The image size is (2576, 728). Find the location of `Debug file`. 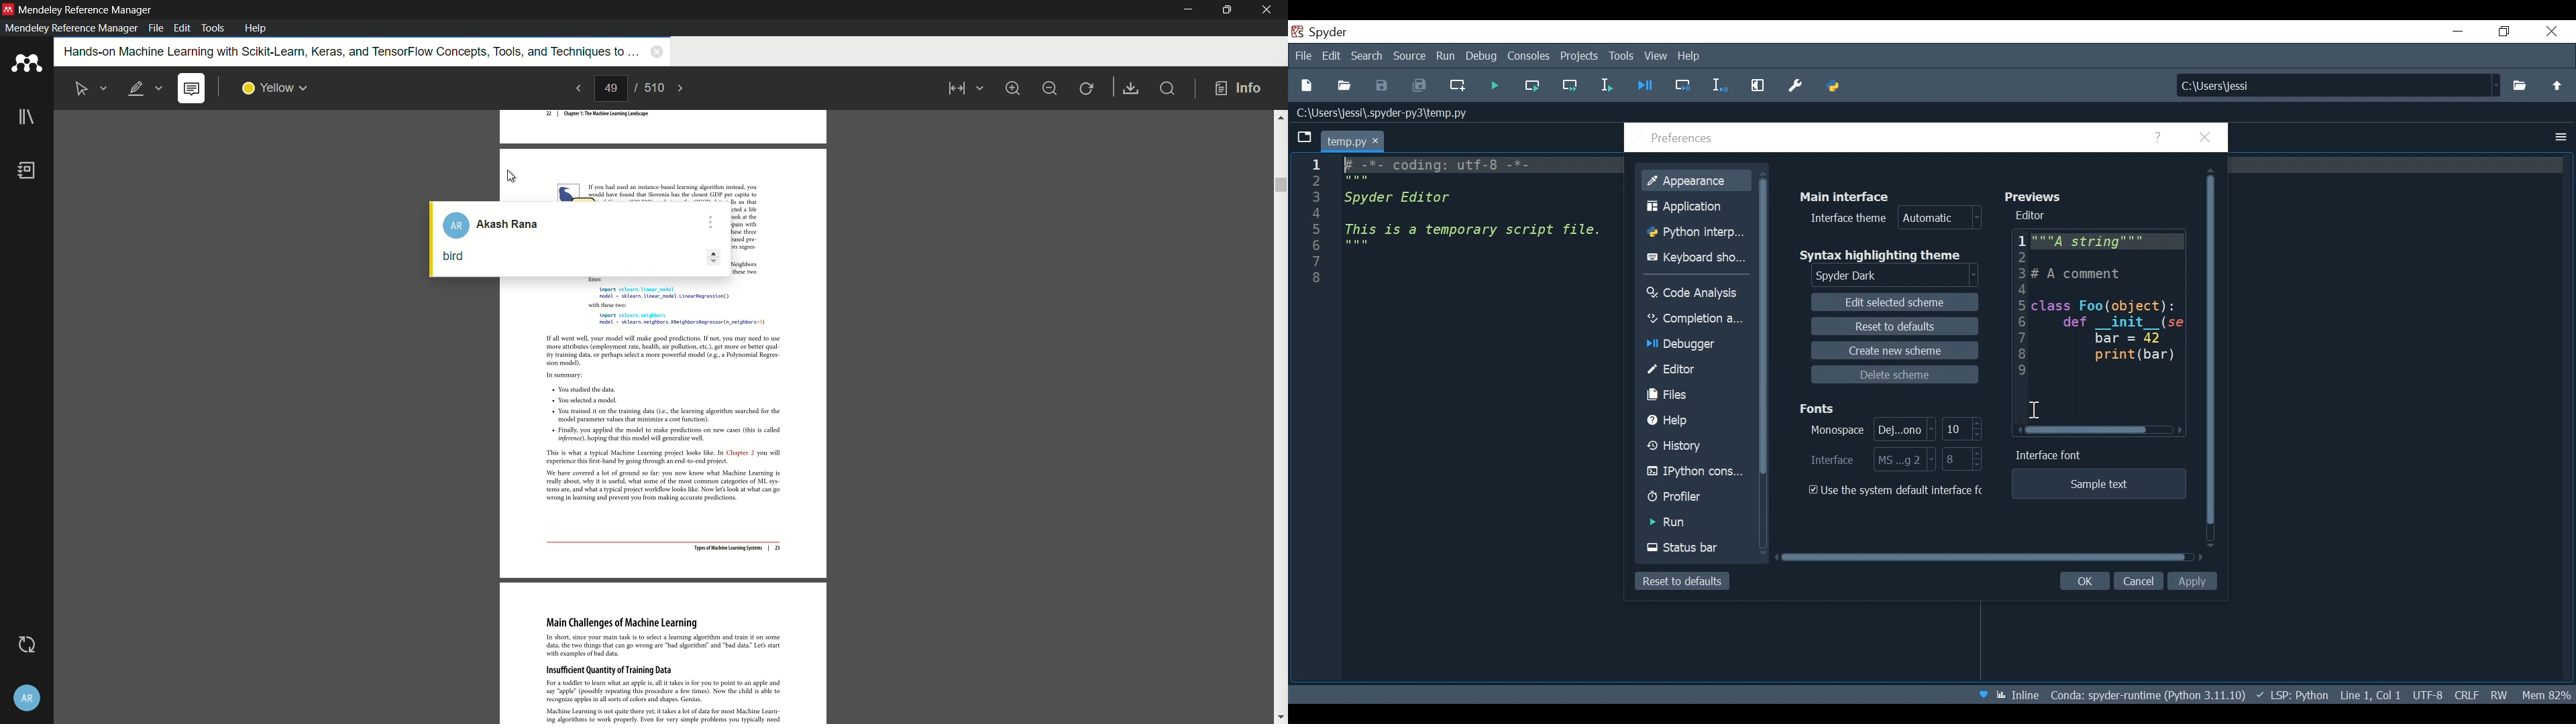

Debug file is located at coordinates (1645, 86).